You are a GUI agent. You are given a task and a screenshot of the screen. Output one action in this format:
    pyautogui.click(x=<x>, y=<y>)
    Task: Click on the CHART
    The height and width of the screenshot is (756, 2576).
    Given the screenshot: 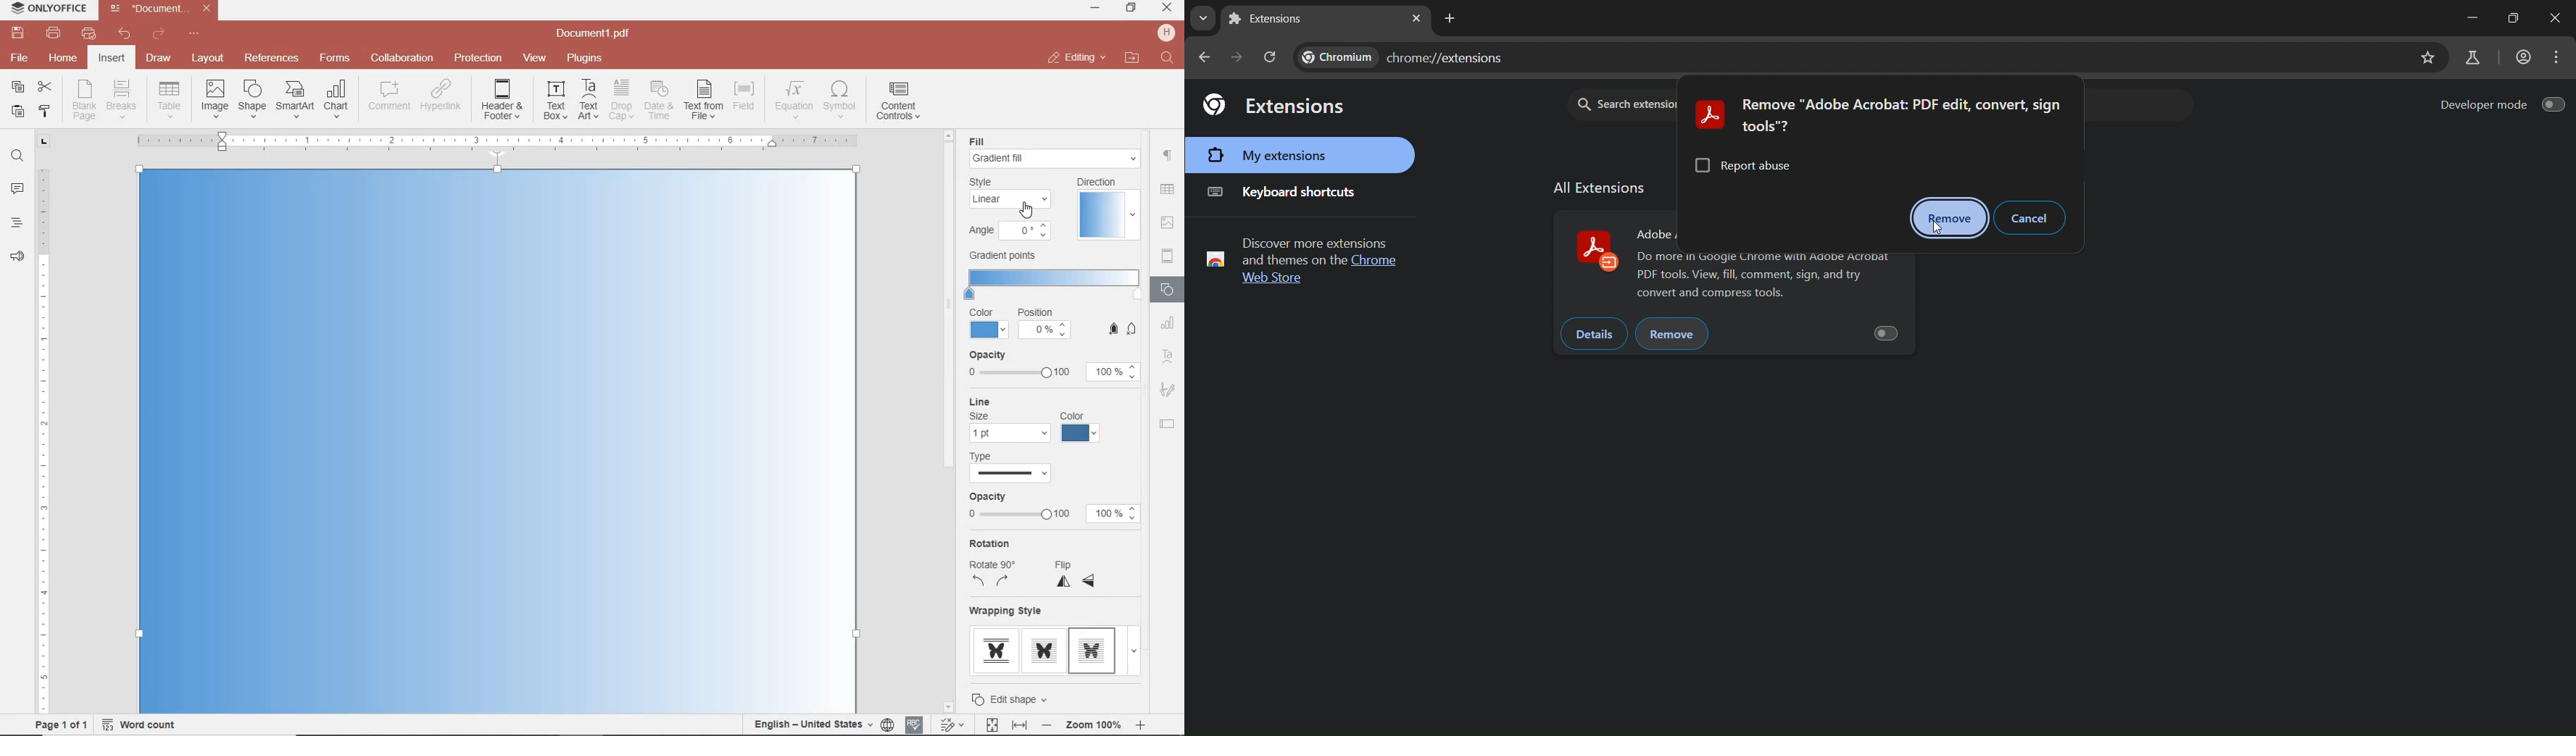 What is the action you would take?
    pyautogui.click(x=1169, y=324)
    